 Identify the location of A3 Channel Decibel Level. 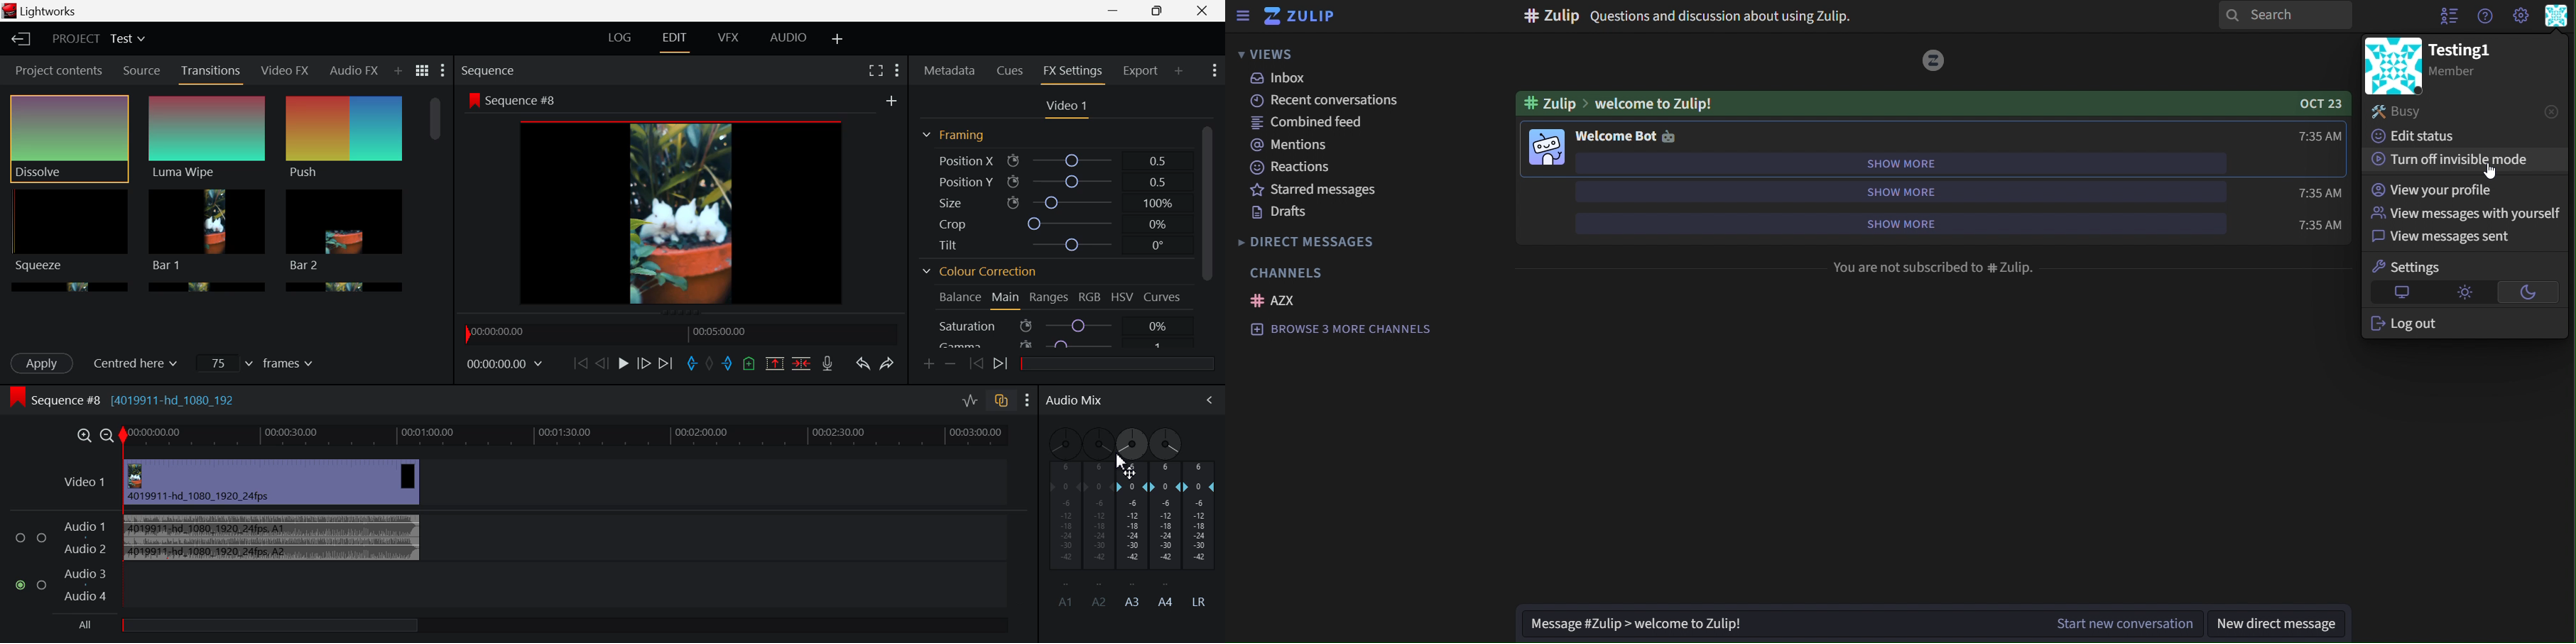
(1133, 536).